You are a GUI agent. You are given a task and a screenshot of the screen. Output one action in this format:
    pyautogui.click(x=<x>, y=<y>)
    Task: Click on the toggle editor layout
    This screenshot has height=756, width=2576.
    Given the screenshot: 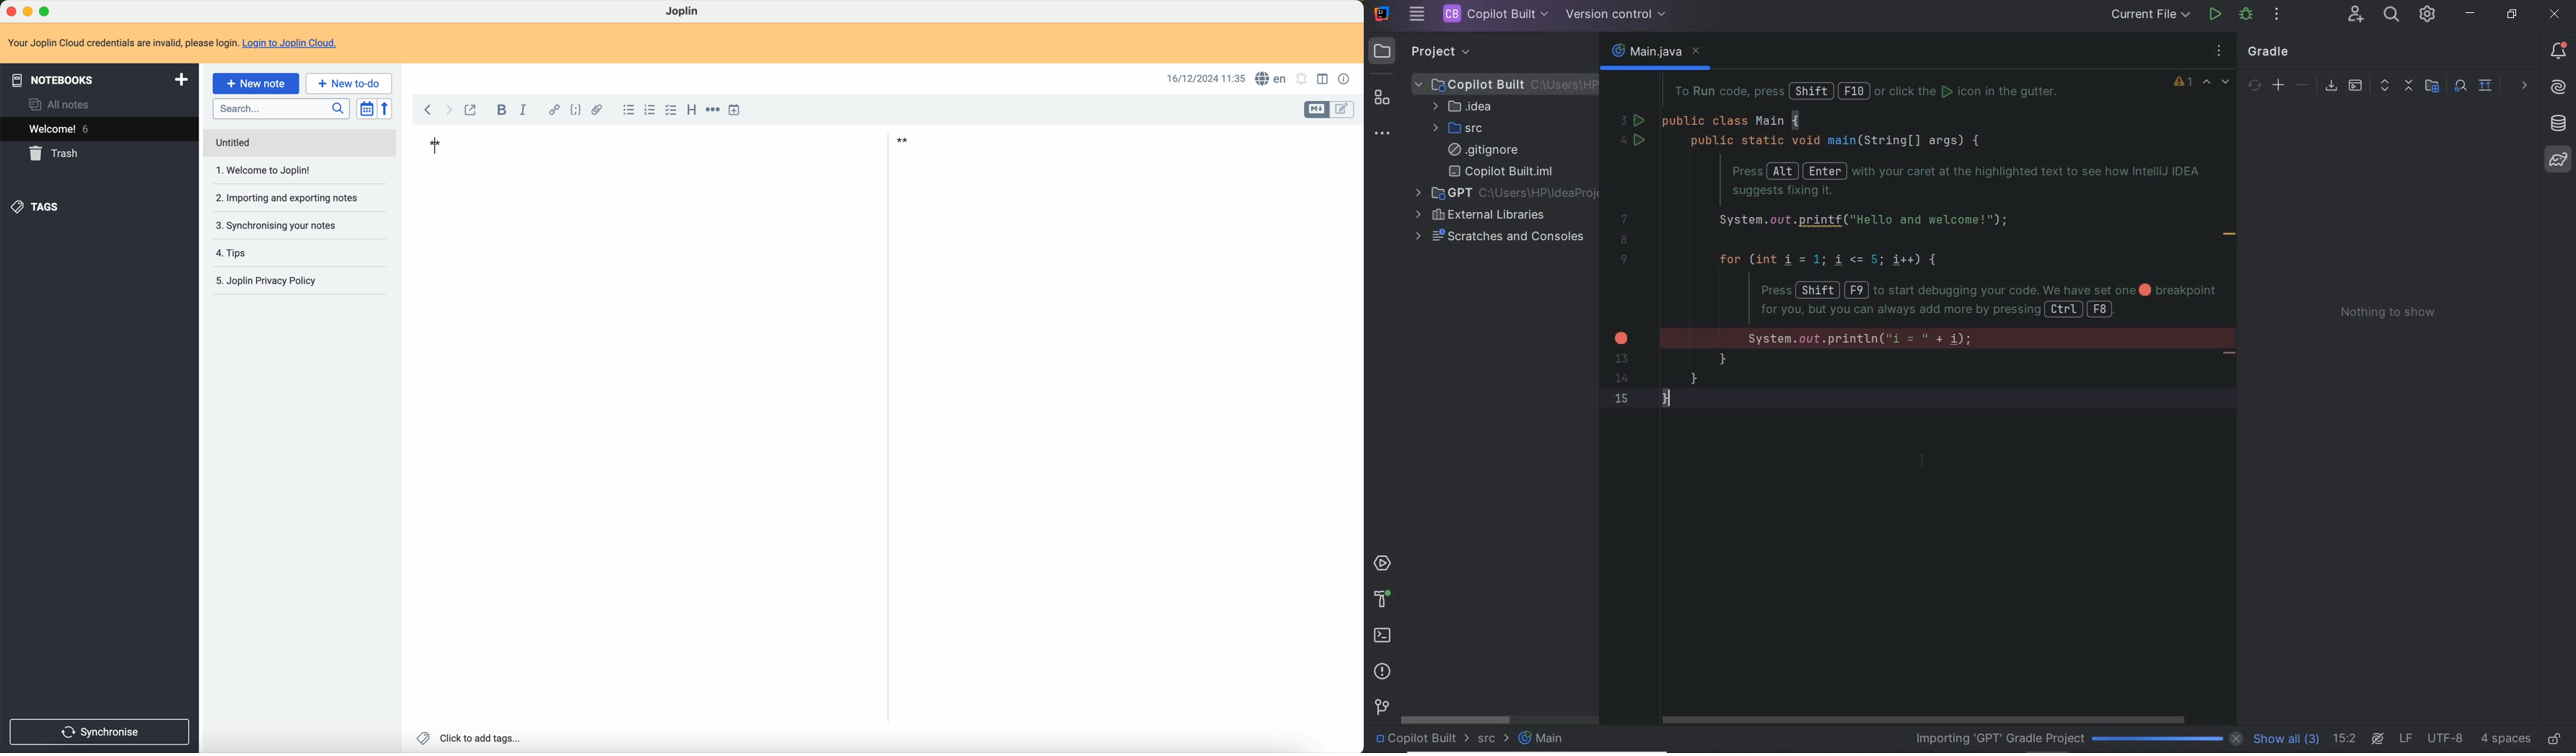 What is the action you would take?
    pyautogui.click(x=1322, y=81)
    